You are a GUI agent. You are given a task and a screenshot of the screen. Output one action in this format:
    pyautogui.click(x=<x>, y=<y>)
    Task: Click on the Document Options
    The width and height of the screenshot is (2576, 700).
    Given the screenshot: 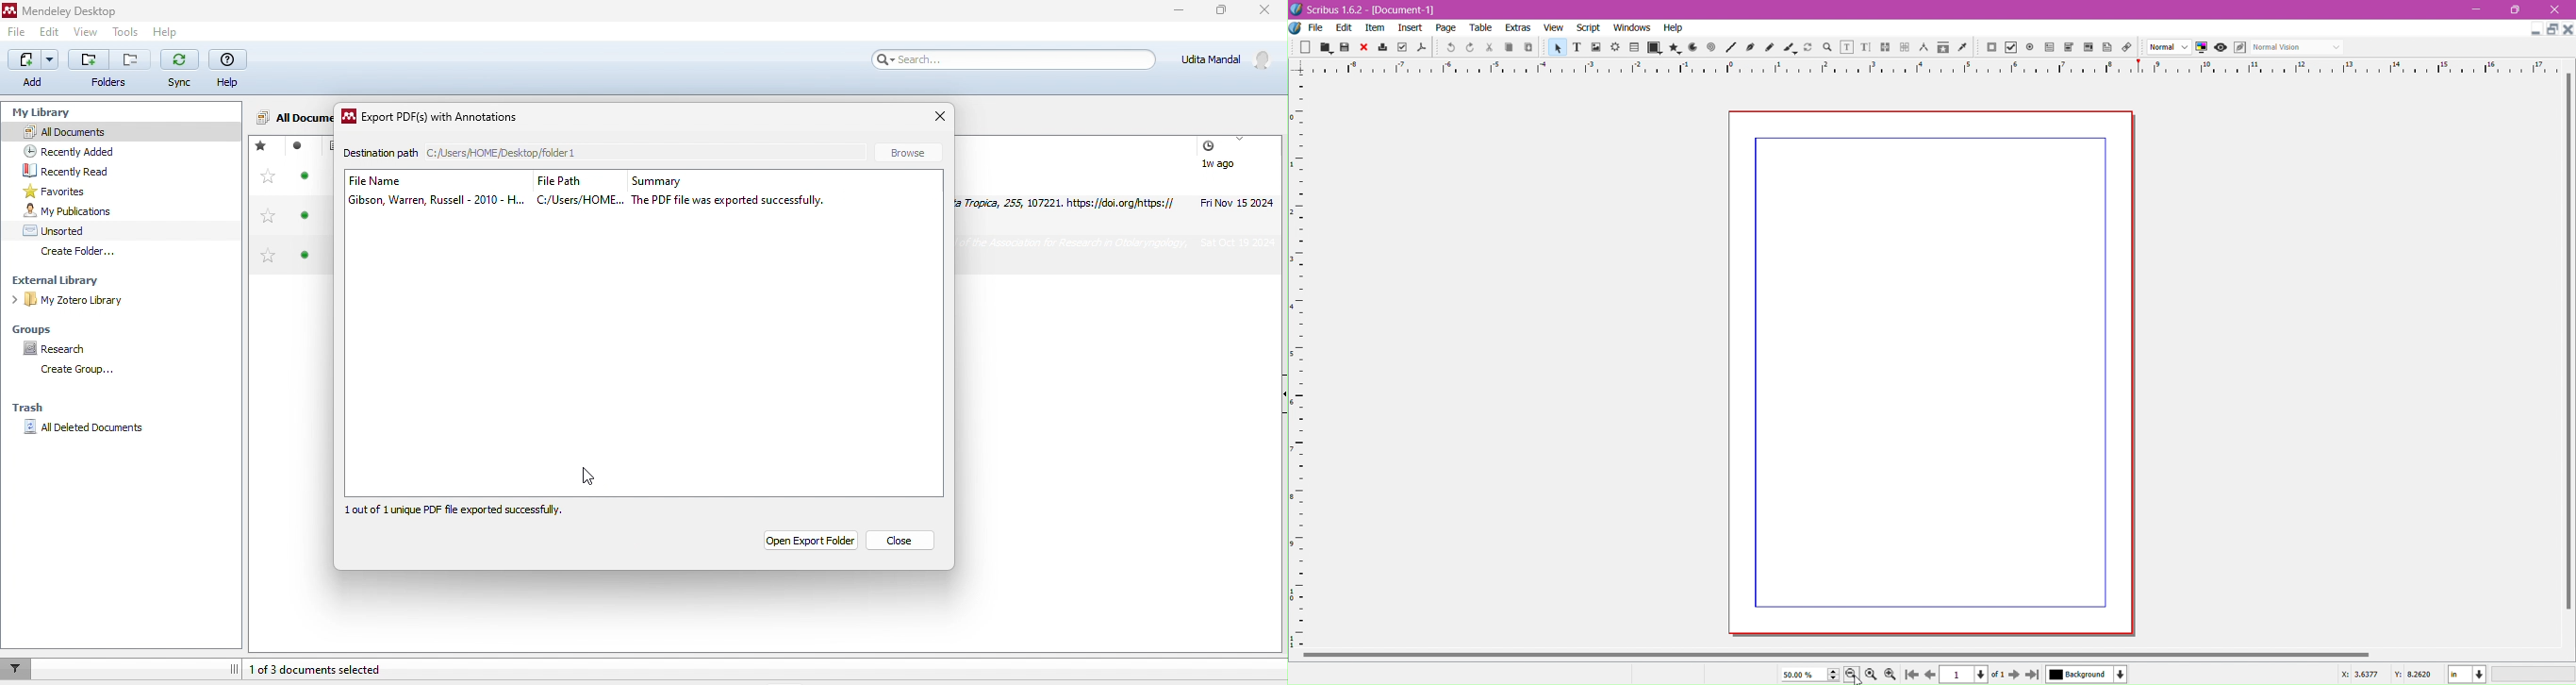 What is the action you would take?
    pyautogui.click(x=1296, y=28)
    